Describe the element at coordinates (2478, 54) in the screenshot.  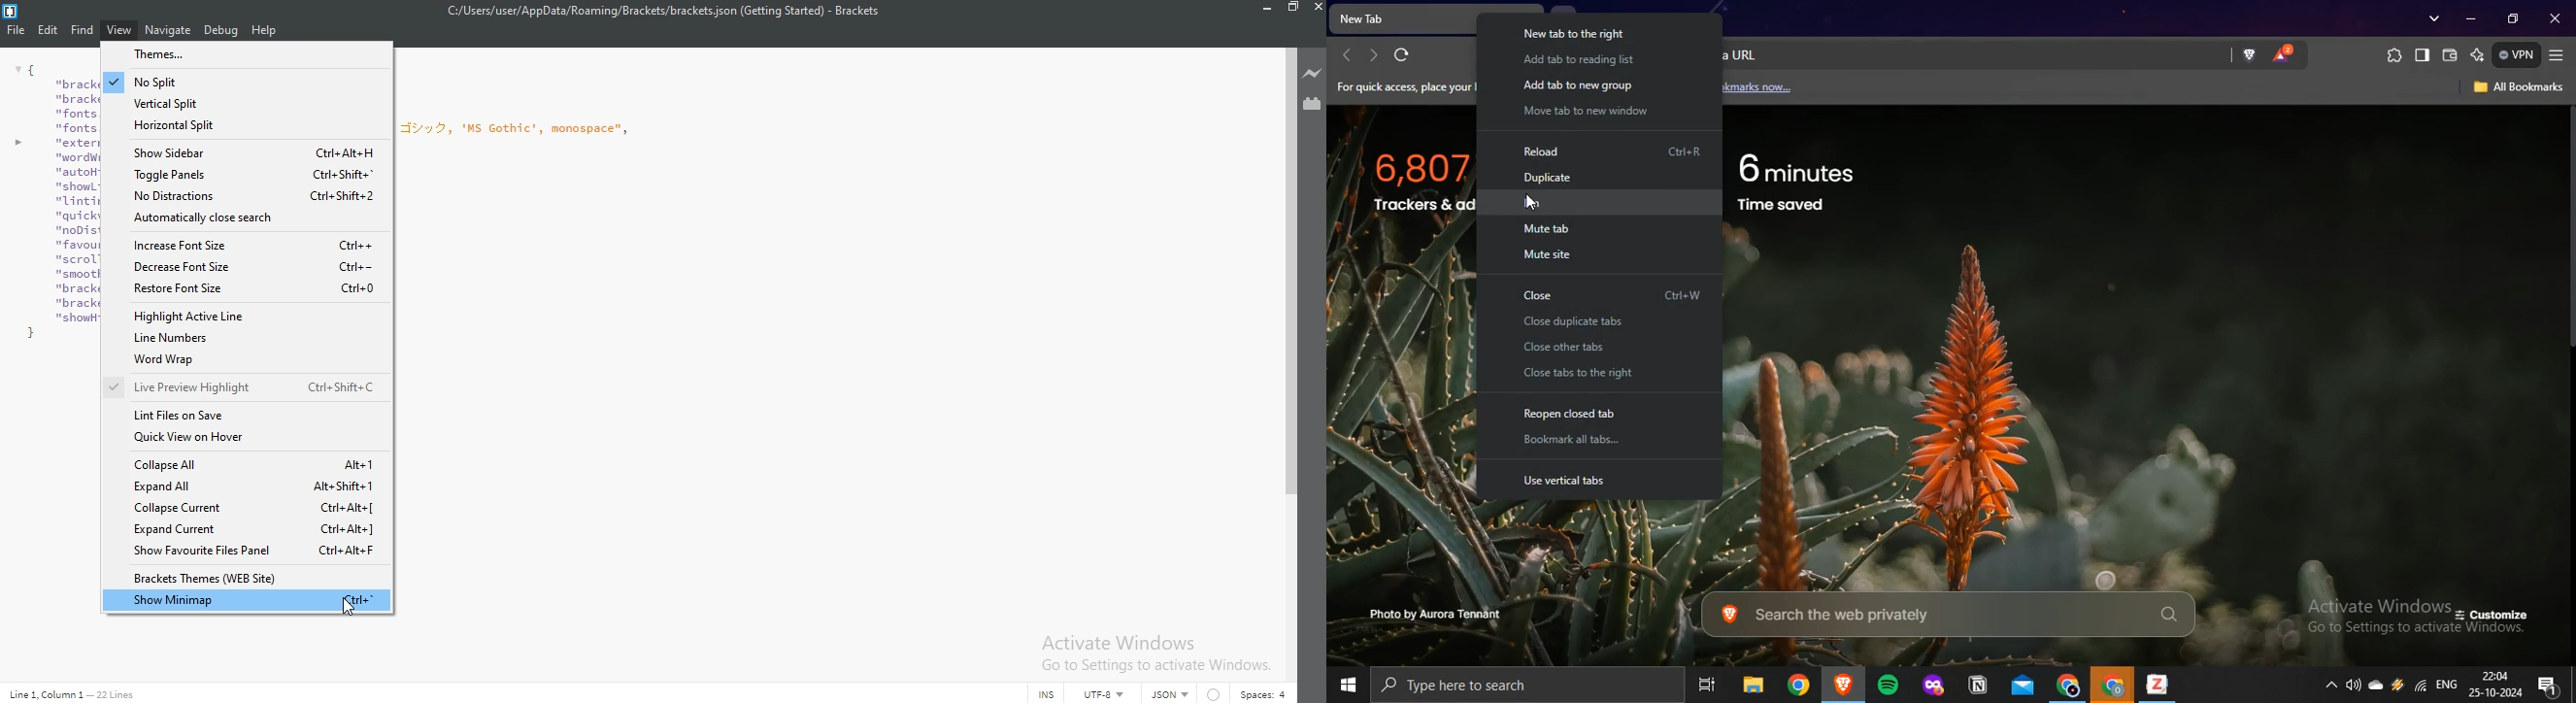
I see `leo AI` at that location.